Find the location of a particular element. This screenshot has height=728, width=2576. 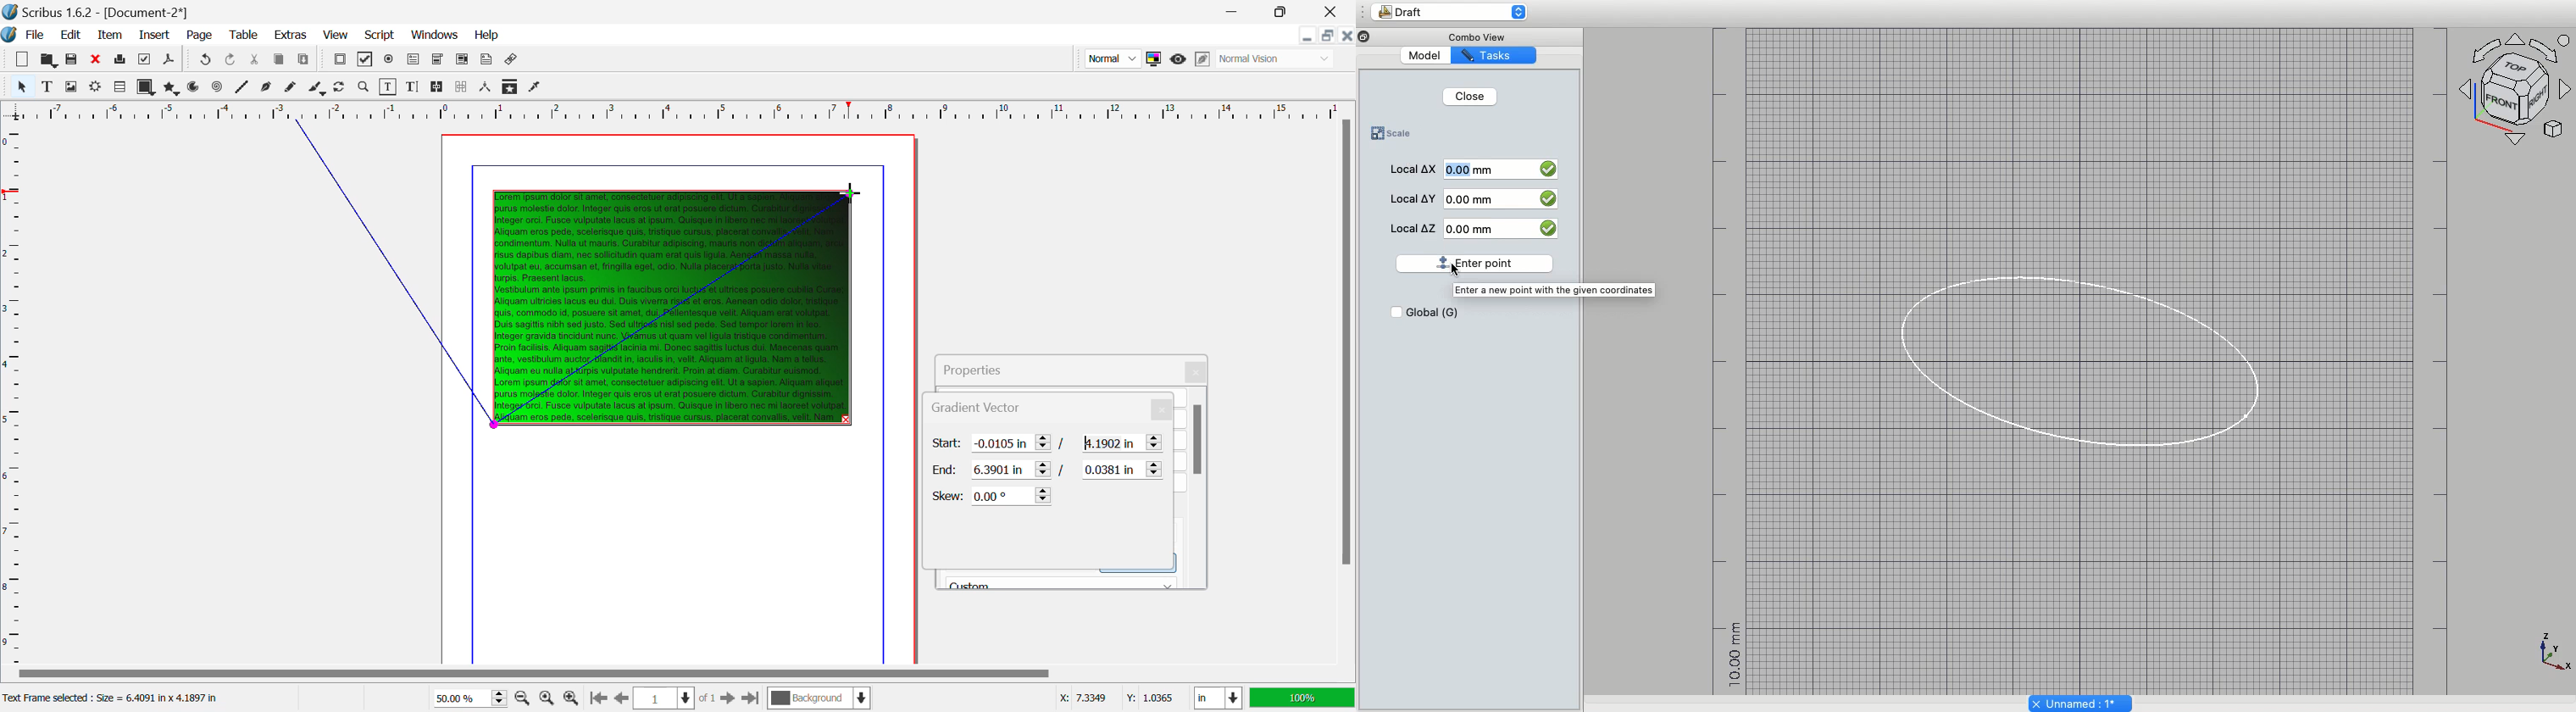

Polygons is located at coordinates (170, 88).